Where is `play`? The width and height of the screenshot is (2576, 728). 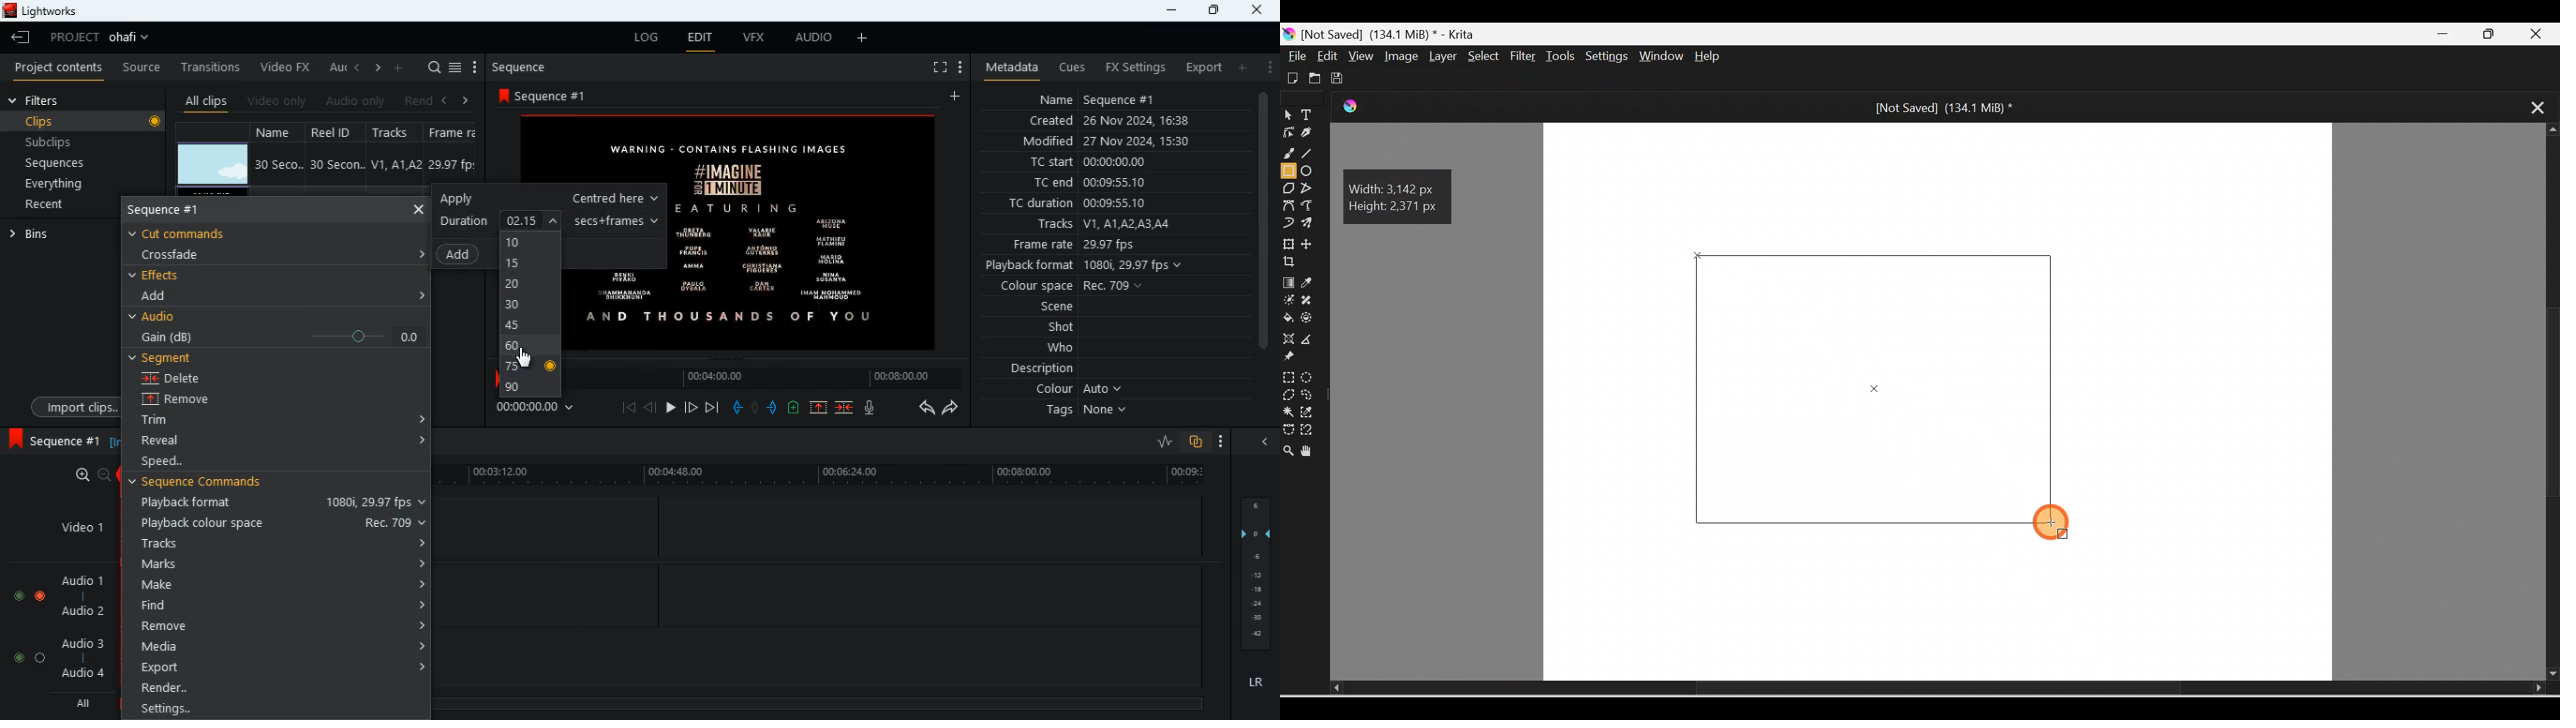 play is located at coordinates (670, 409).